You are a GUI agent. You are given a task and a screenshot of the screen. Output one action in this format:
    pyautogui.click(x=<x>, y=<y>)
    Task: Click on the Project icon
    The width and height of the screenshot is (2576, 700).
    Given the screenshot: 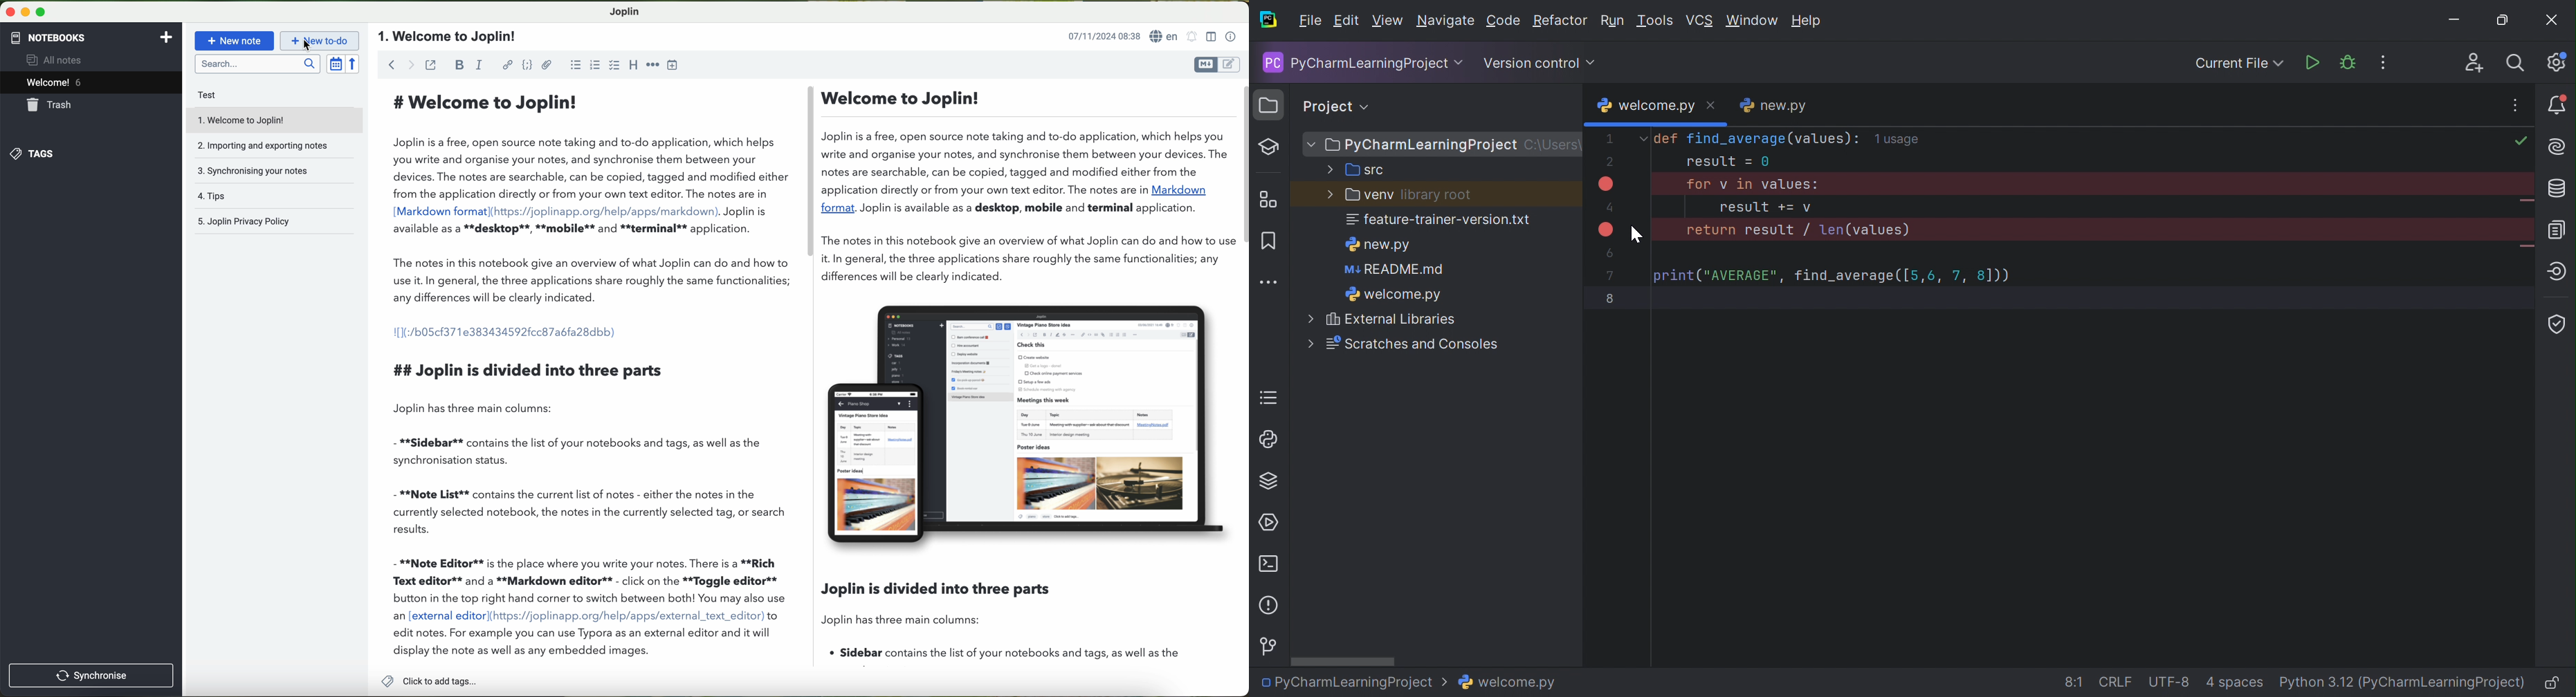 What is the action you would take?
    pyautogui.click(x=1266, y=104)
    